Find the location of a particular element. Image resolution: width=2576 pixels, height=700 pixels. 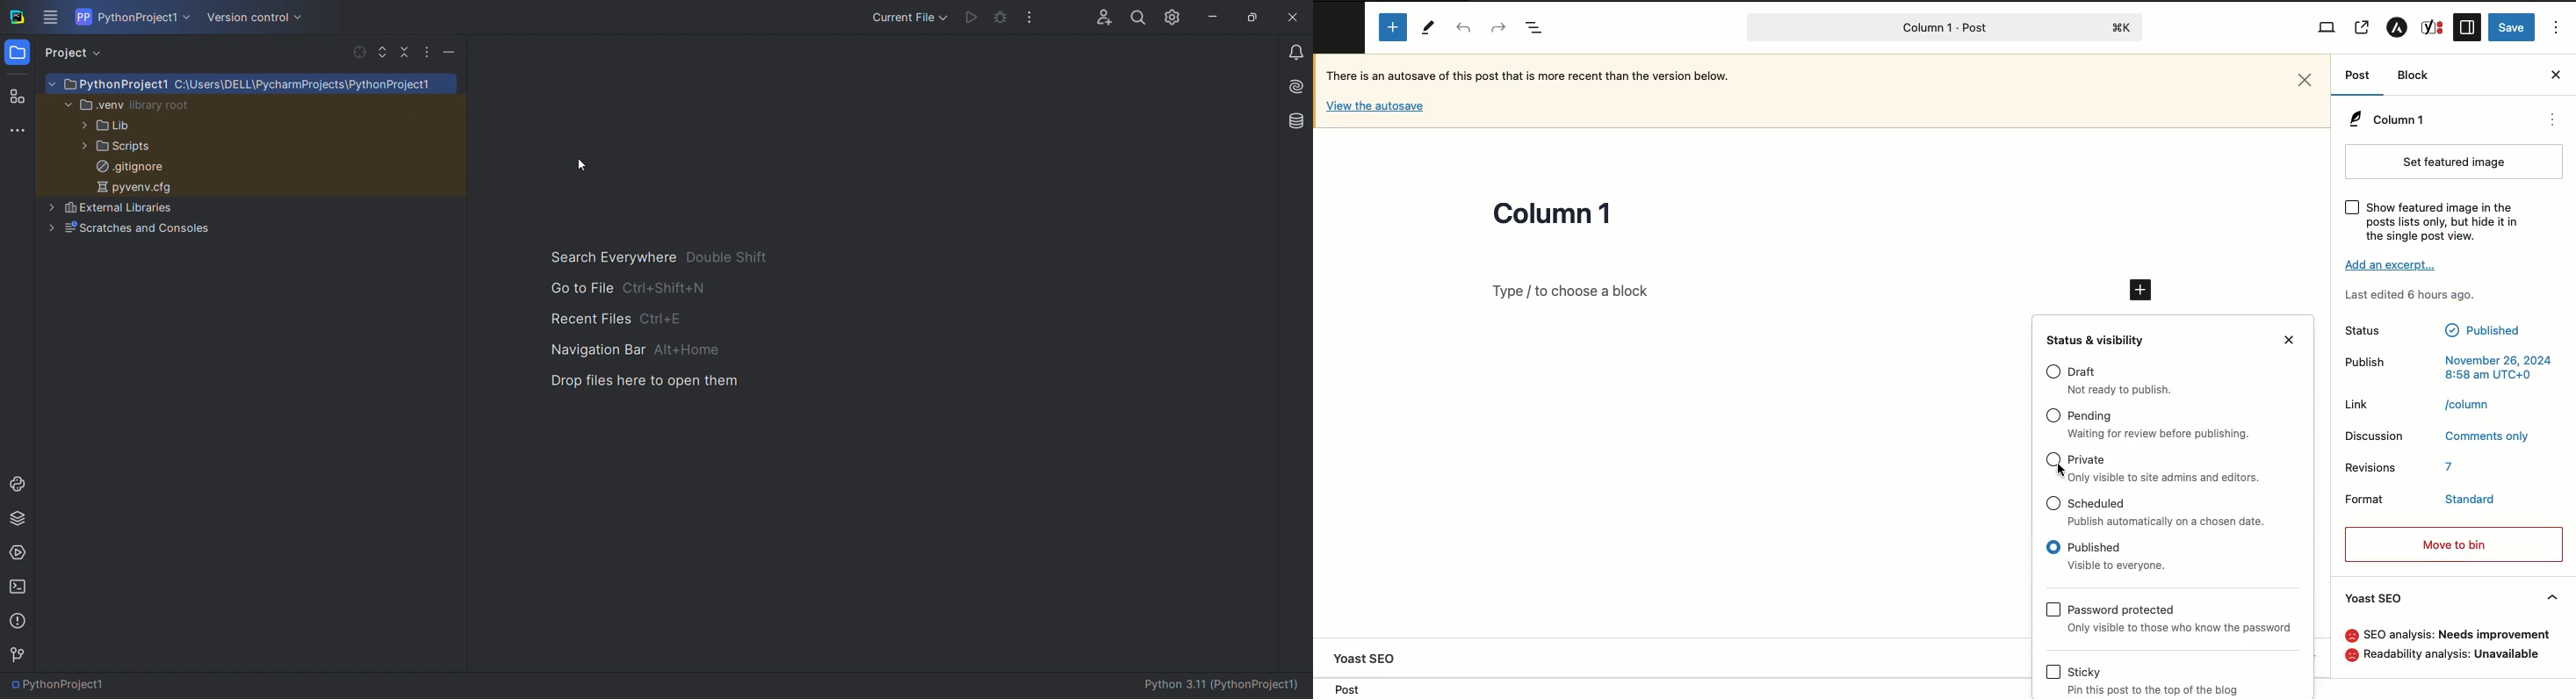

Block is located at coordinates (2414, 75).